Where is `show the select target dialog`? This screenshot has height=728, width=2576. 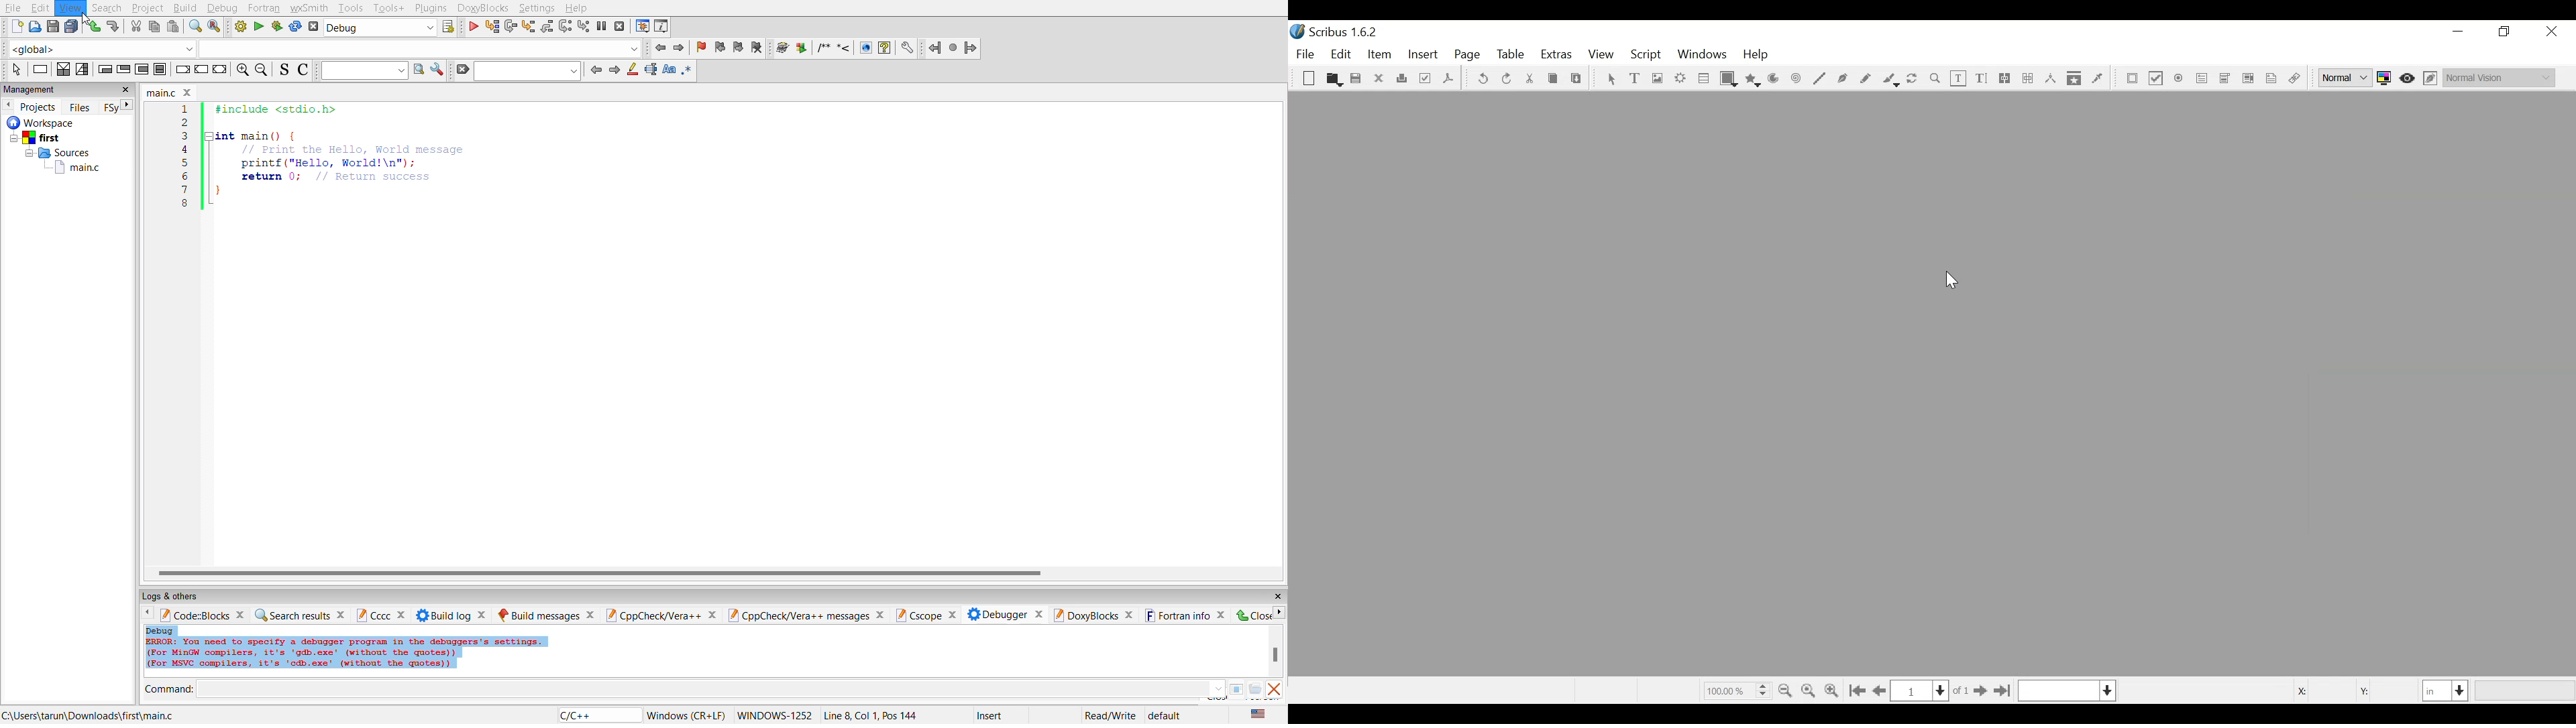 show the select target dialog is located at coordinates (448, 28).